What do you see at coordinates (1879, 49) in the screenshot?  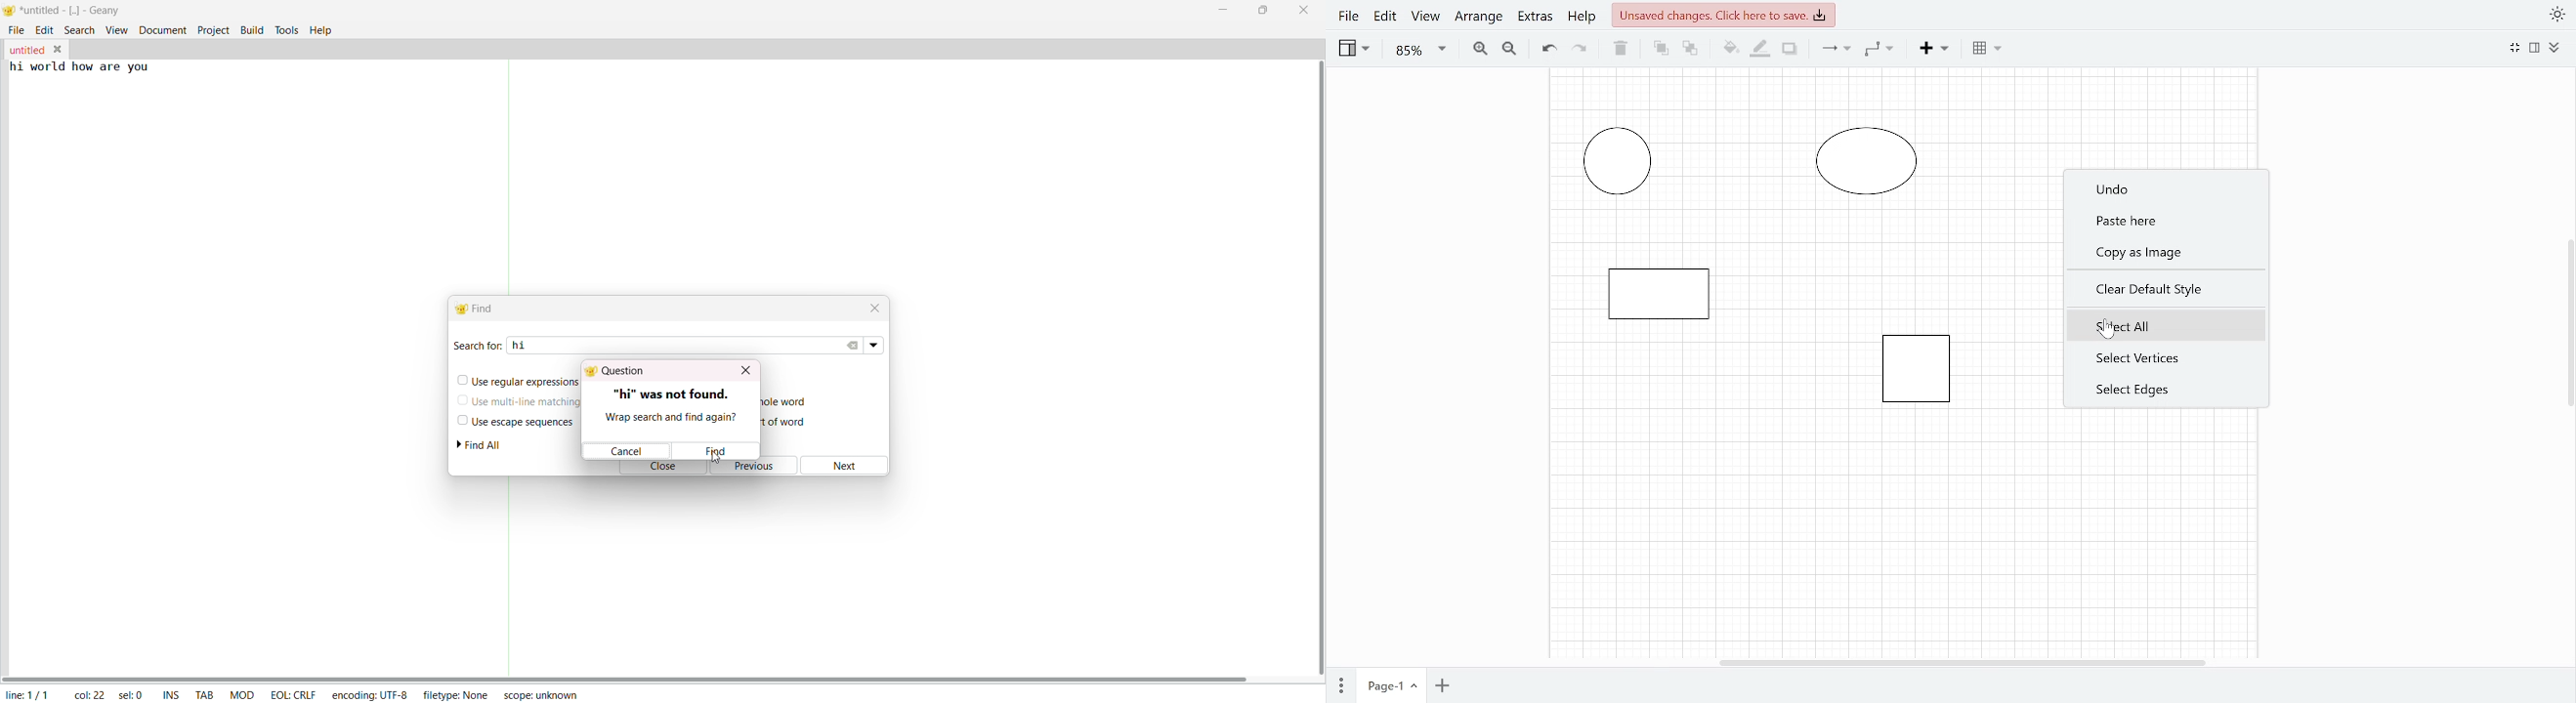 I see `Waypoints` at bounding box center [1879, 49].